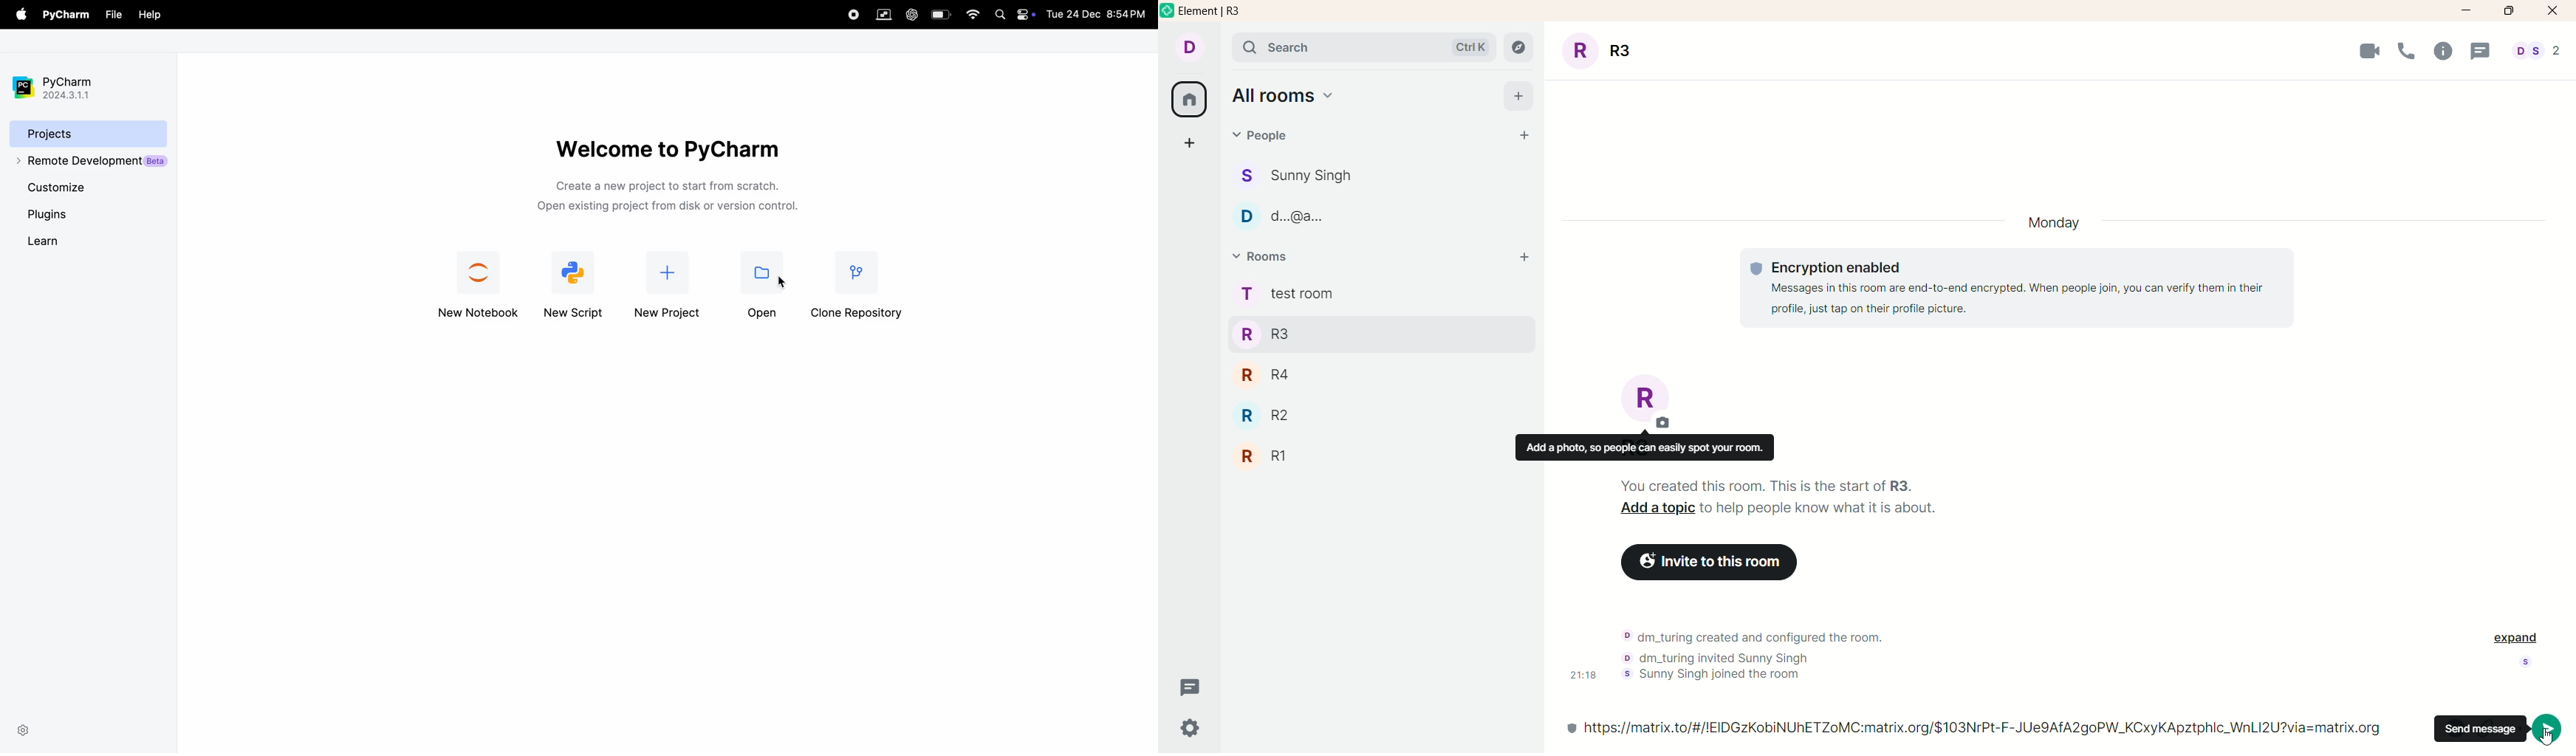 Image resolution: width=2576 pixels, height=756 pixels. Describe the element at coordinates (1648, 399) in the screenshot. I see `room title` at that location.